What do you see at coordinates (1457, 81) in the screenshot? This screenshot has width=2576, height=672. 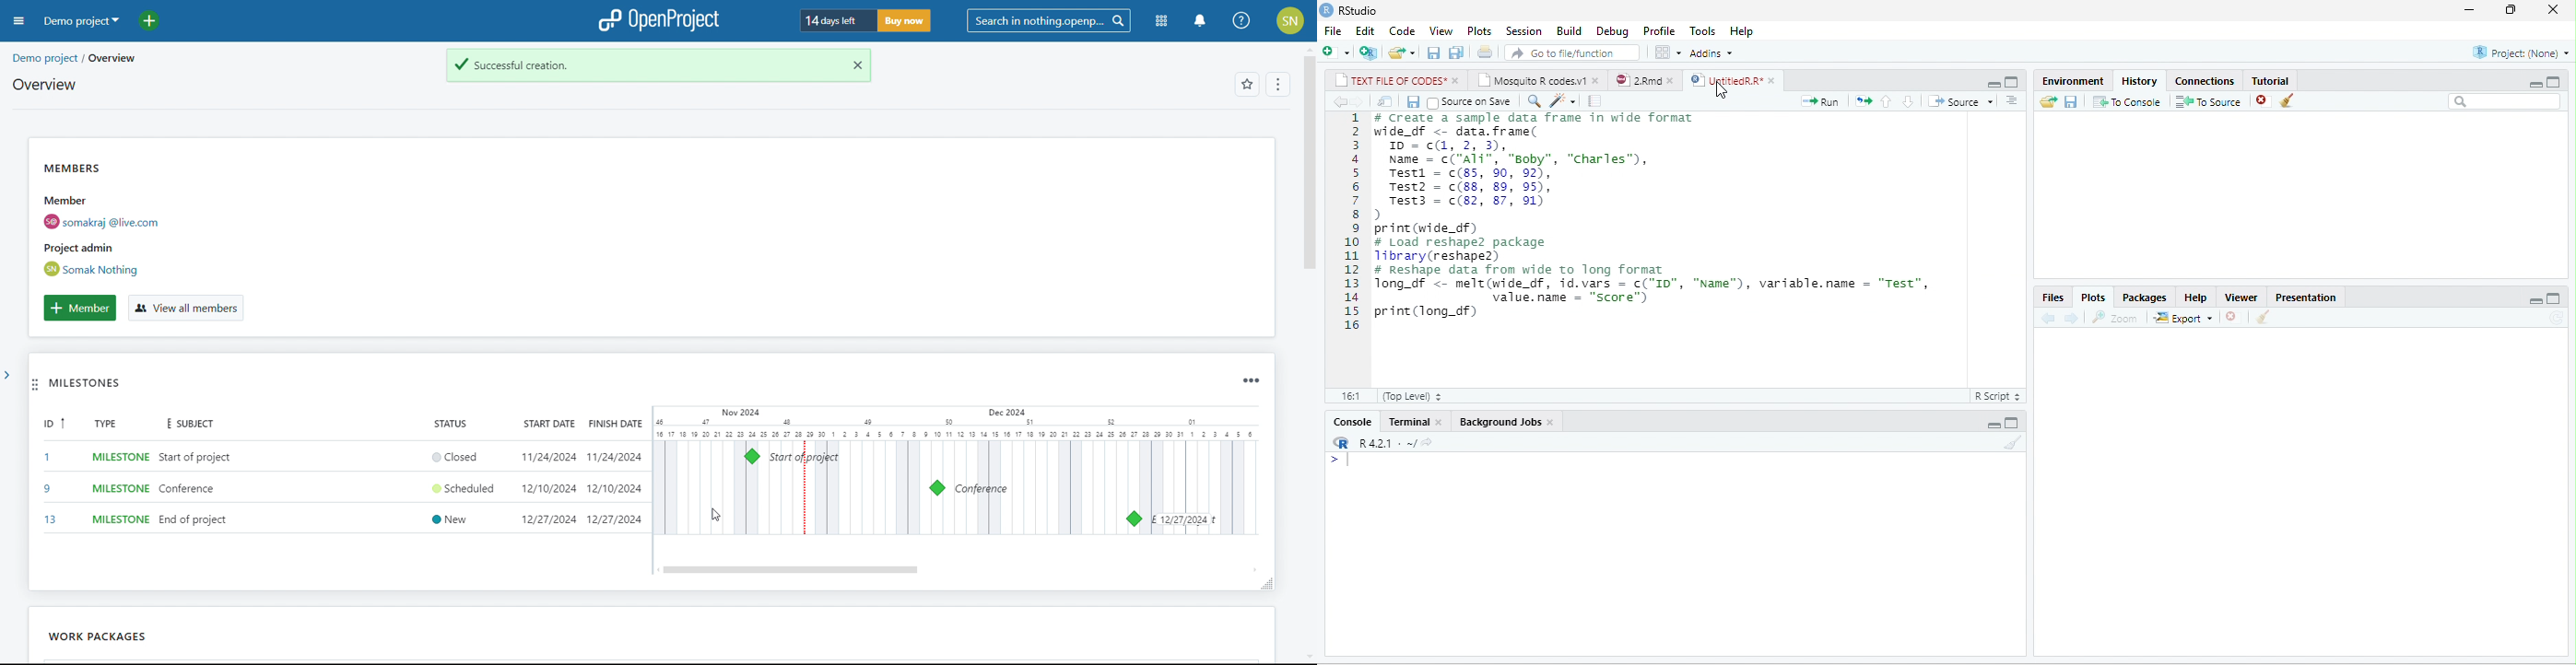 I see `close` at bounding box center [1457, 81].